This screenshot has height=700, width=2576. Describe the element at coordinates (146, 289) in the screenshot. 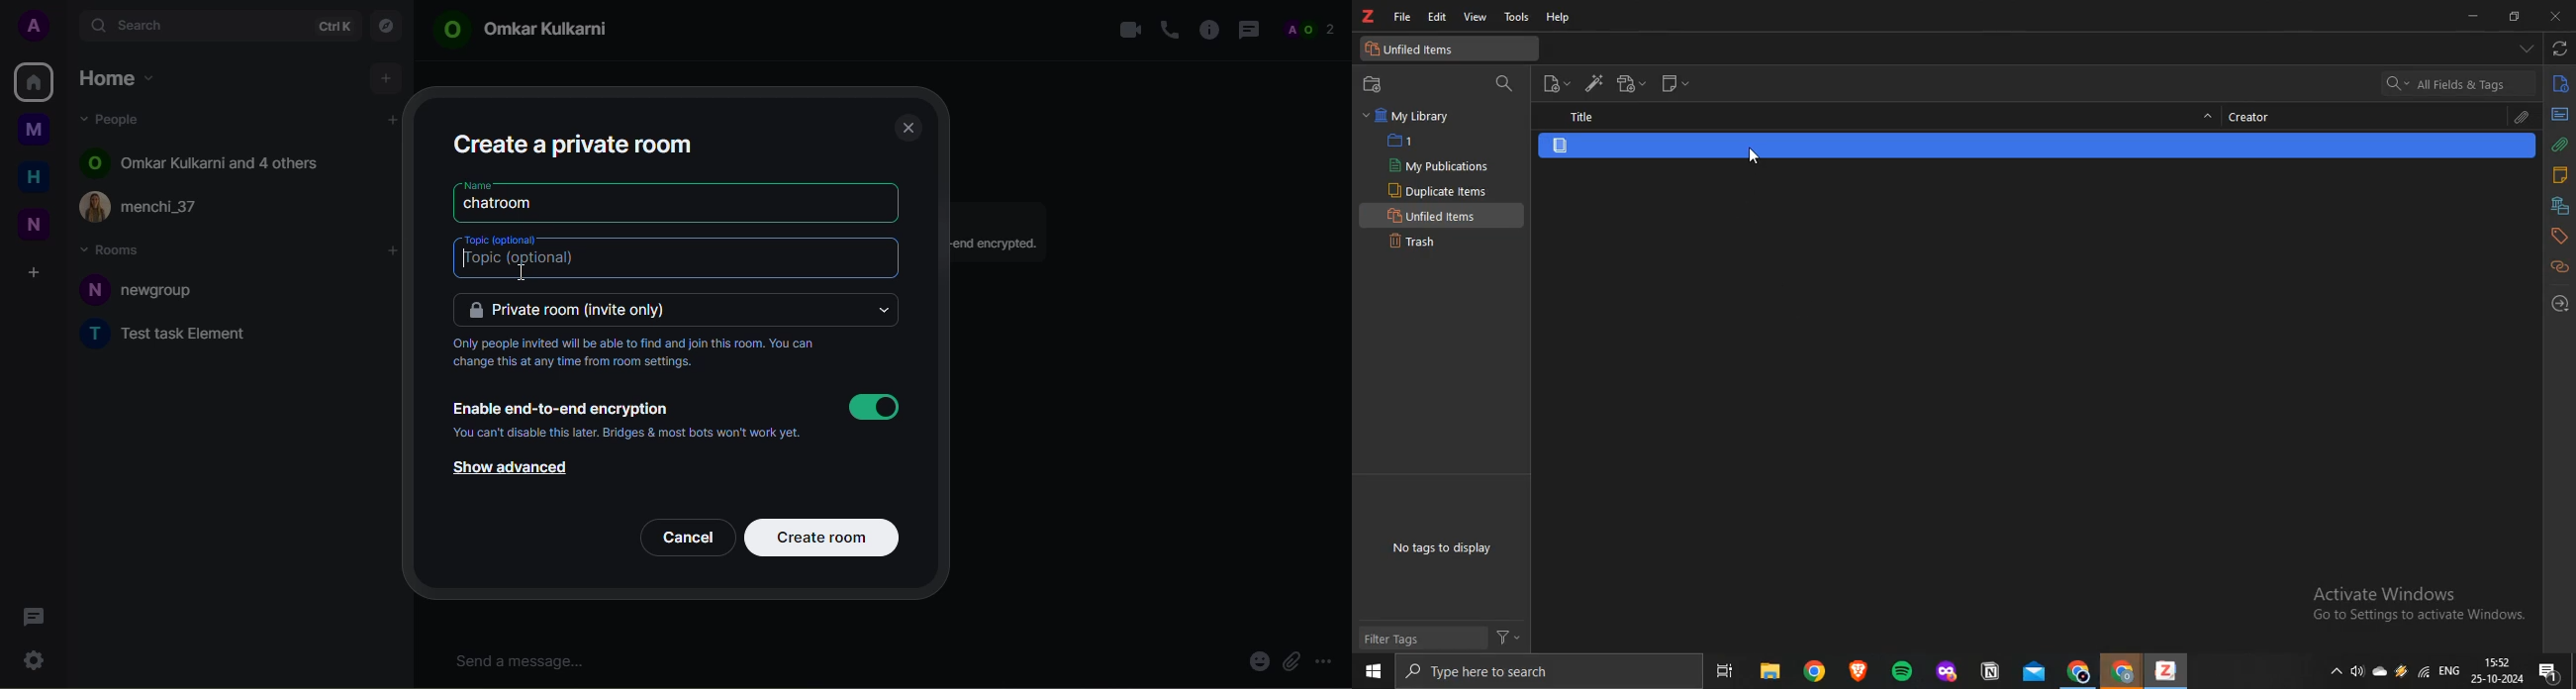

I see `N newgroup` at that location.